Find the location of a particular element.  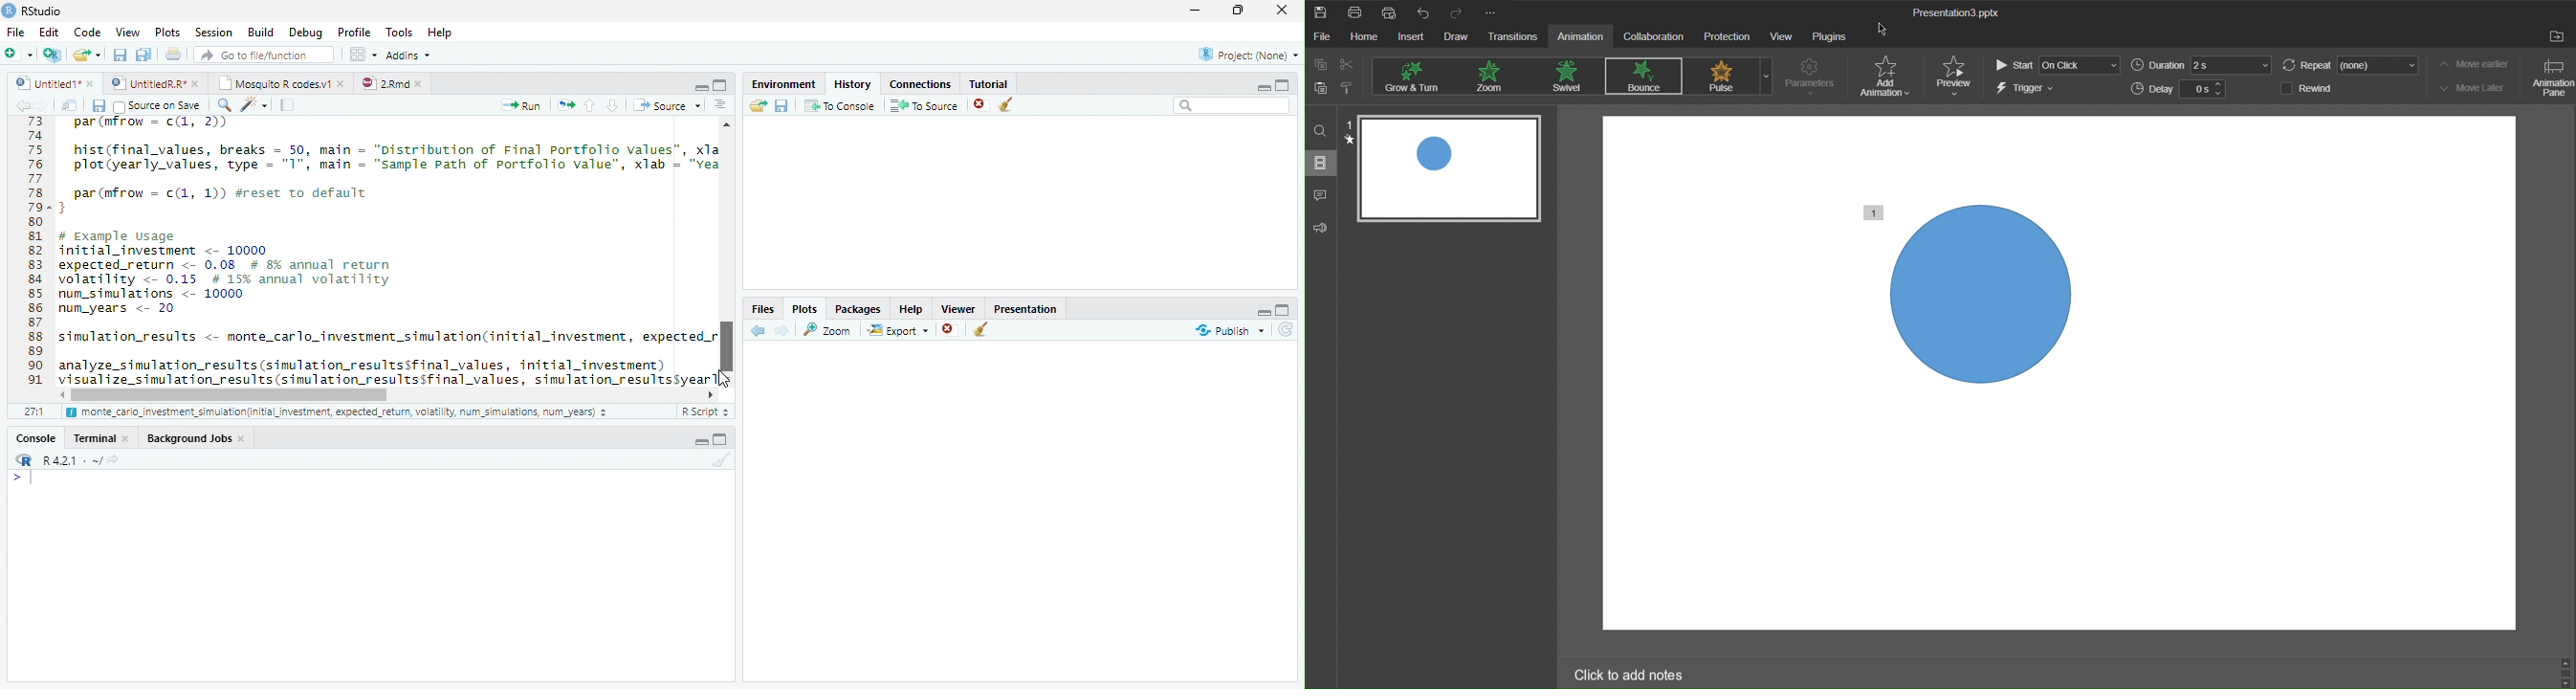

Comments is located at coordinates (1322, 192).